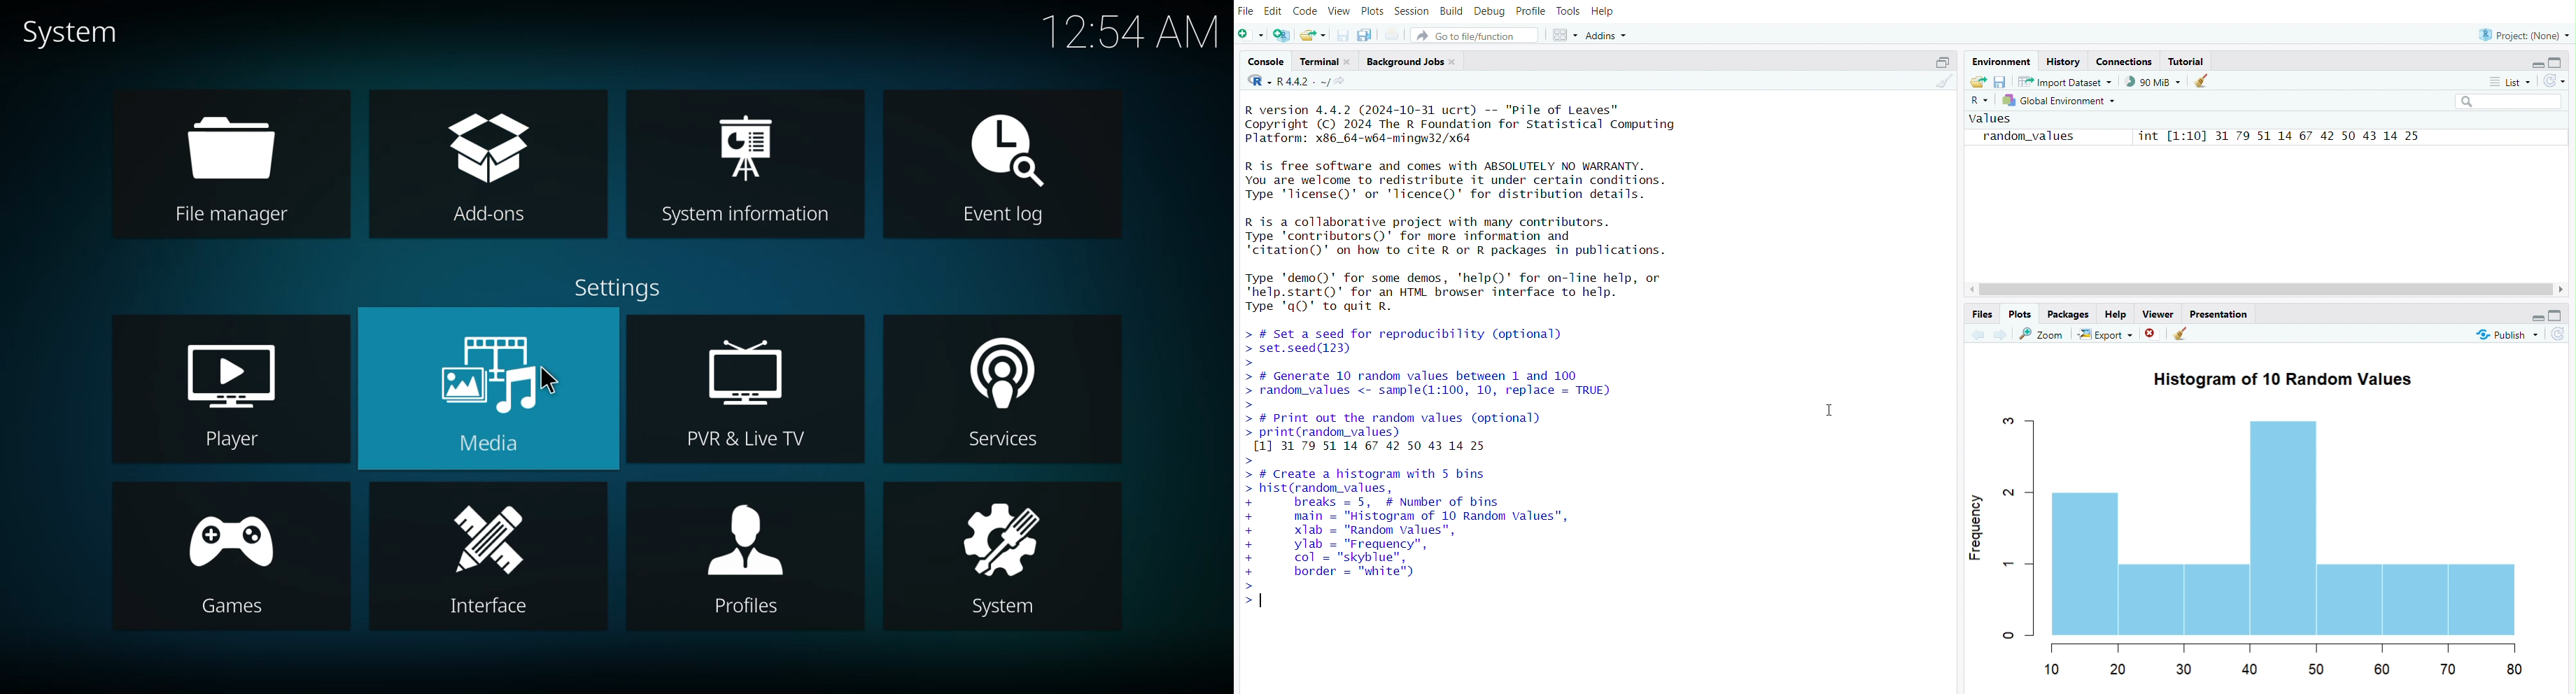 Image resolution: width=2576 pixels, height=700 pixels. Describe the element at coordinates (1351, 60) in the screenshot. I see `close` at that location.